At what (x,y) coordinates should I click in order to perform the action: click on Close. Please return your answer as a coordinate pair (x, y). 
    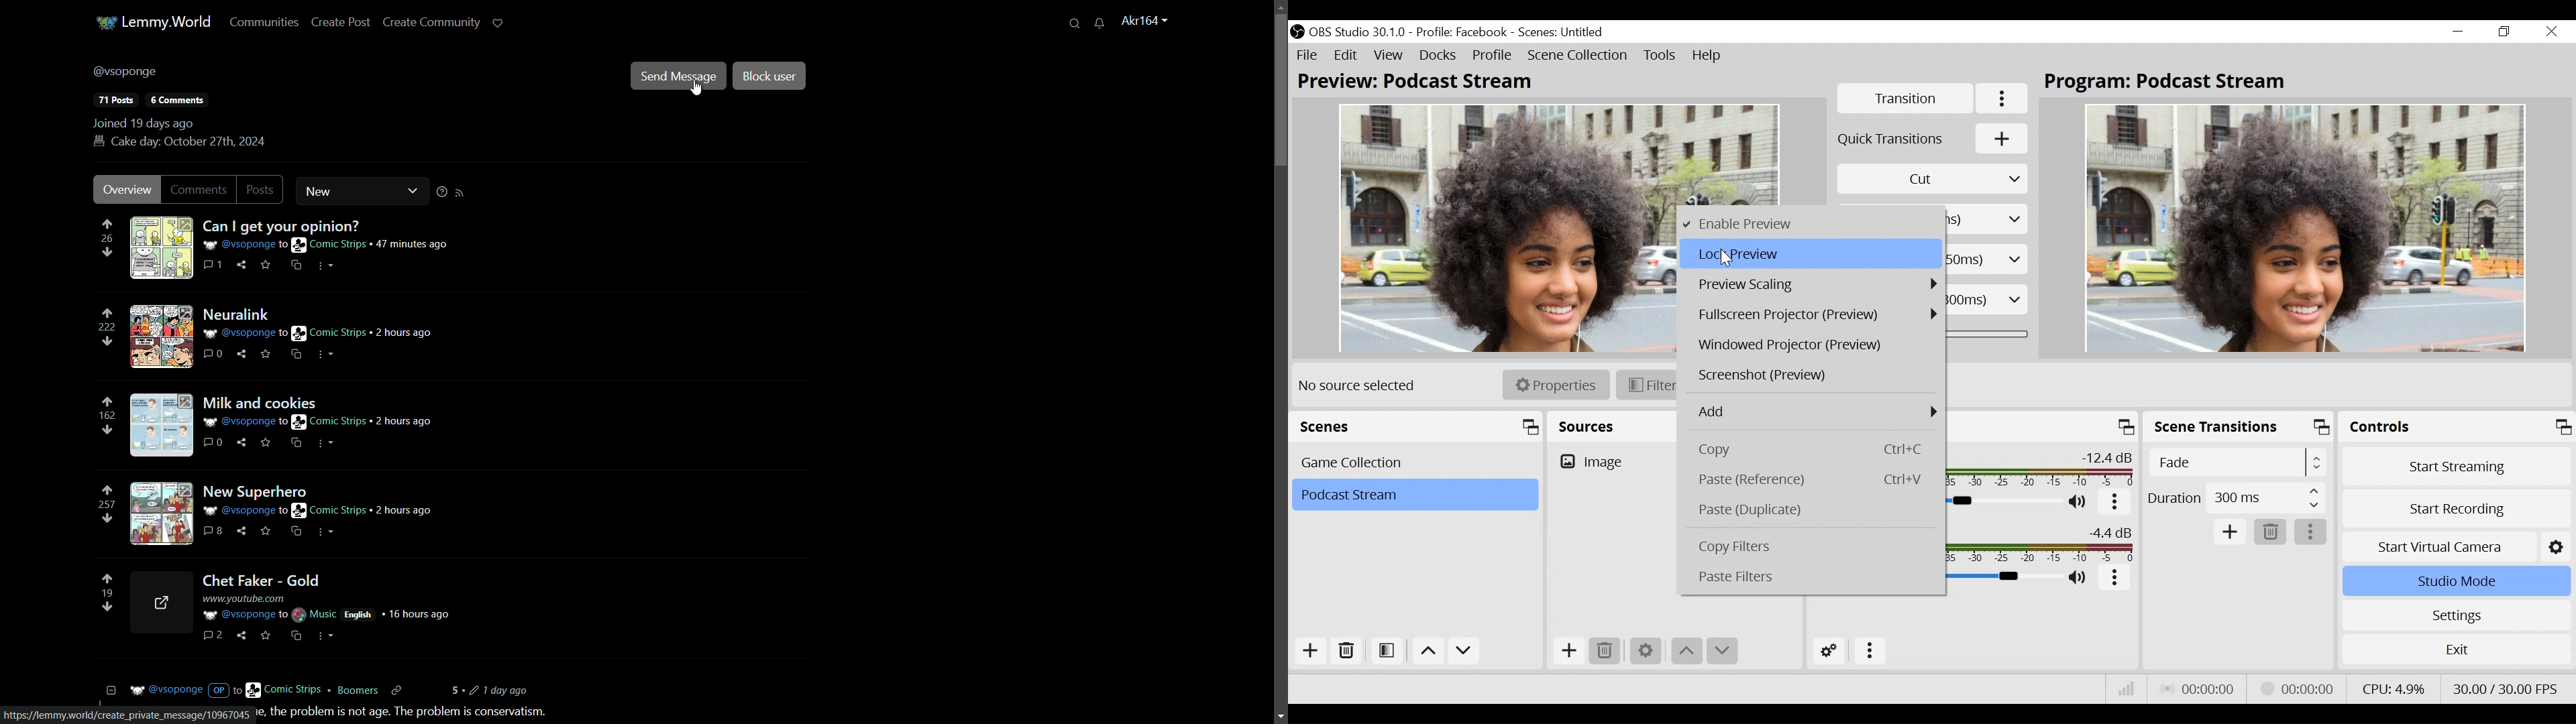
    Looking at the image, I should click on (2549, 32).